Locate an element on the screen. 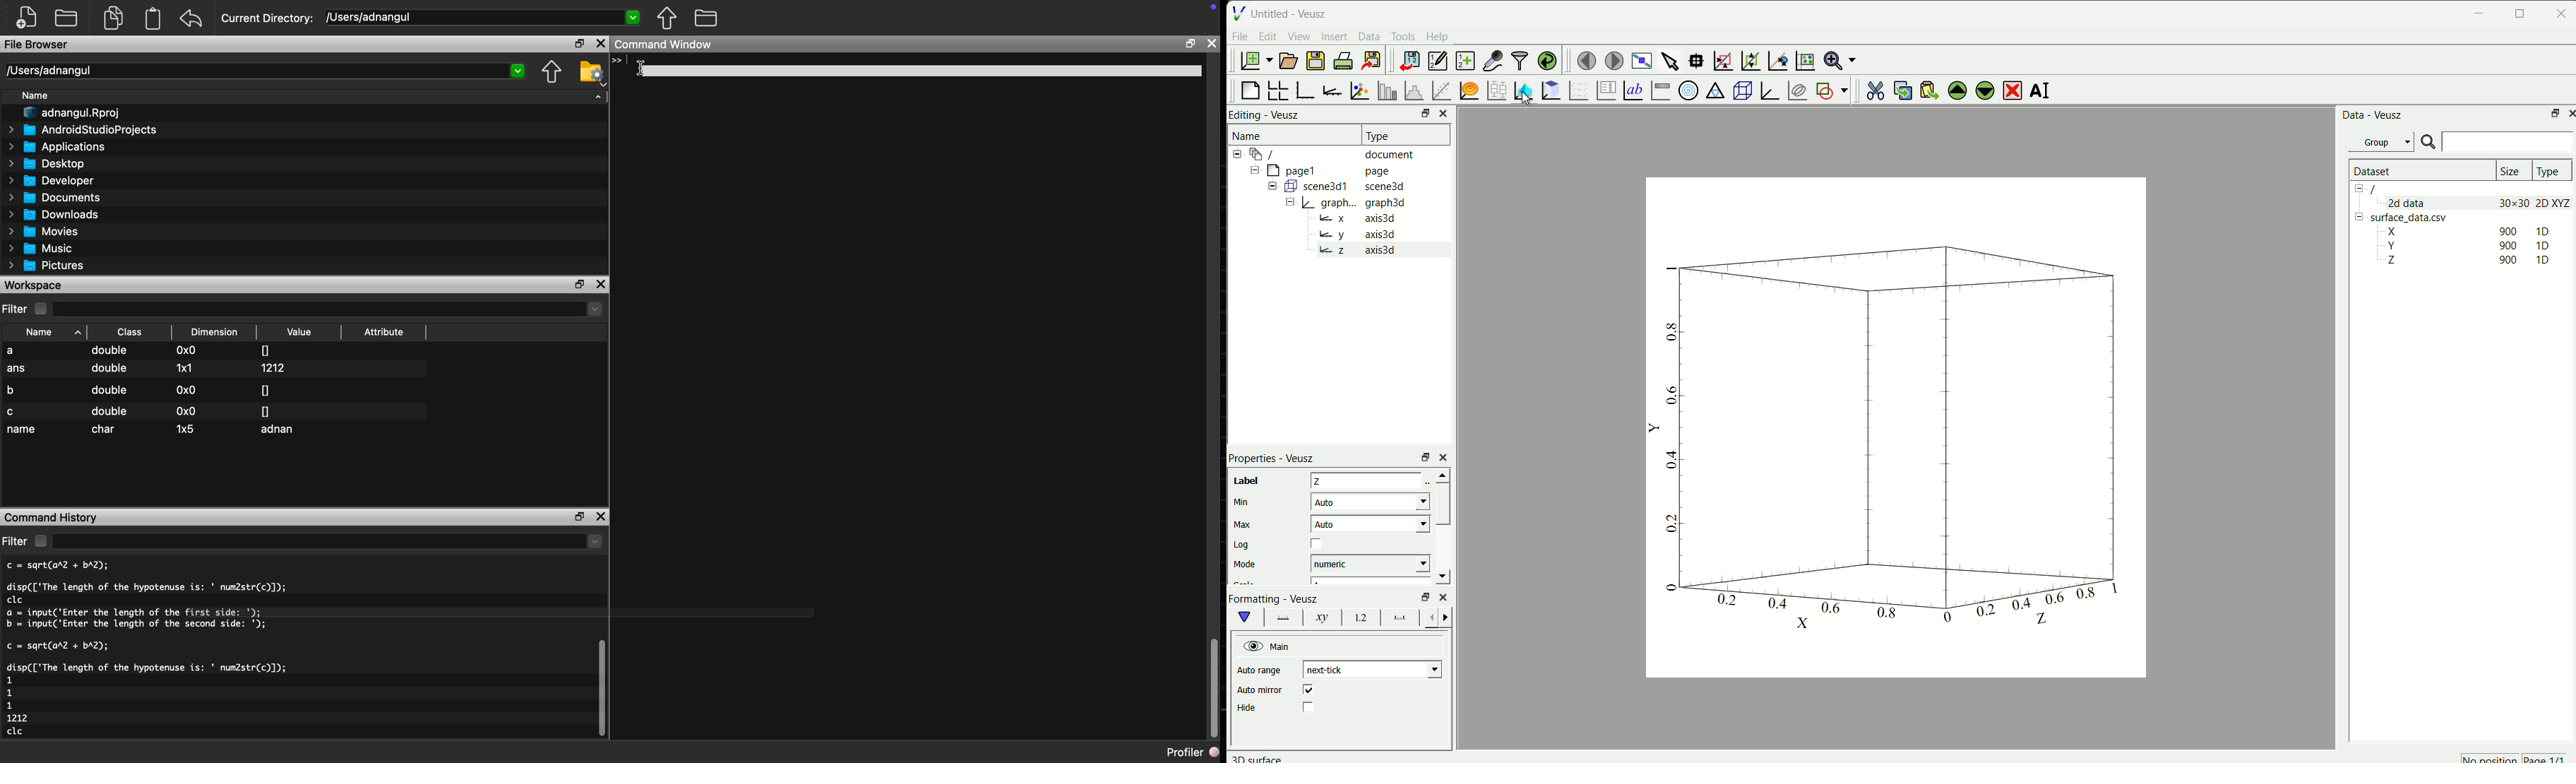  Histogram of dataset is located at coordinates (1414, 90).